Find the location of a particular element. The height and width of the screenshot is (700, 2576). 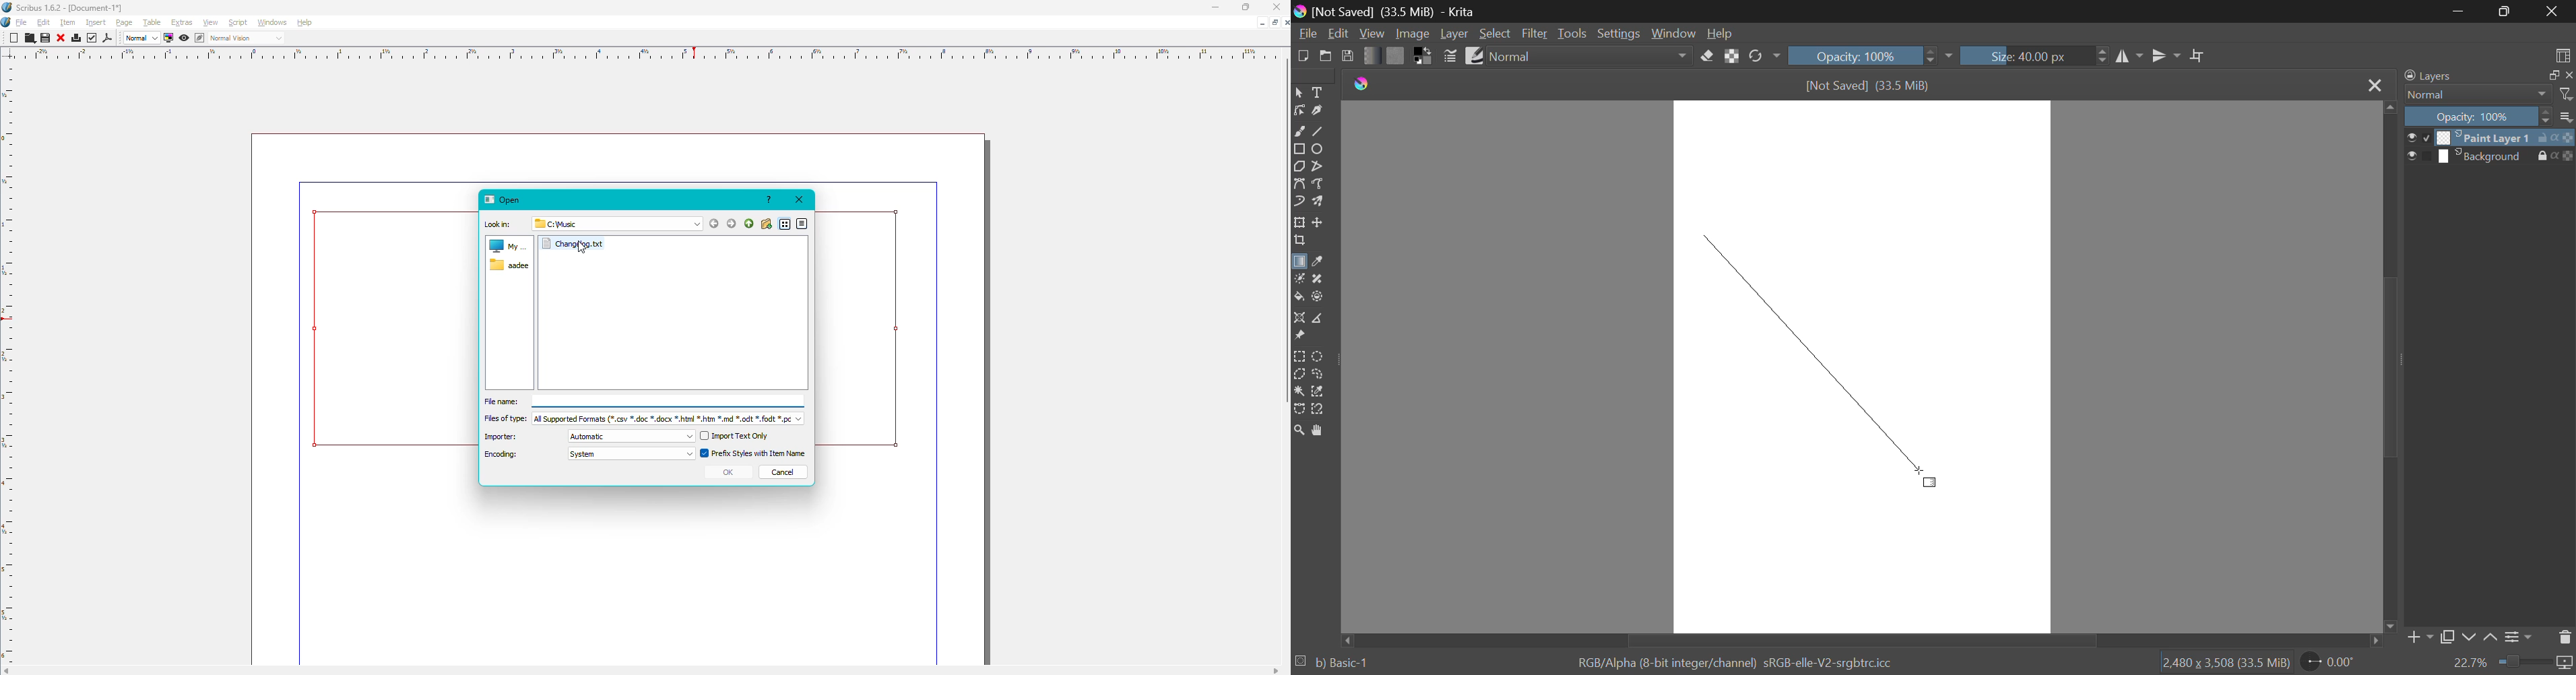

upload is located at coordinates (748, 222).